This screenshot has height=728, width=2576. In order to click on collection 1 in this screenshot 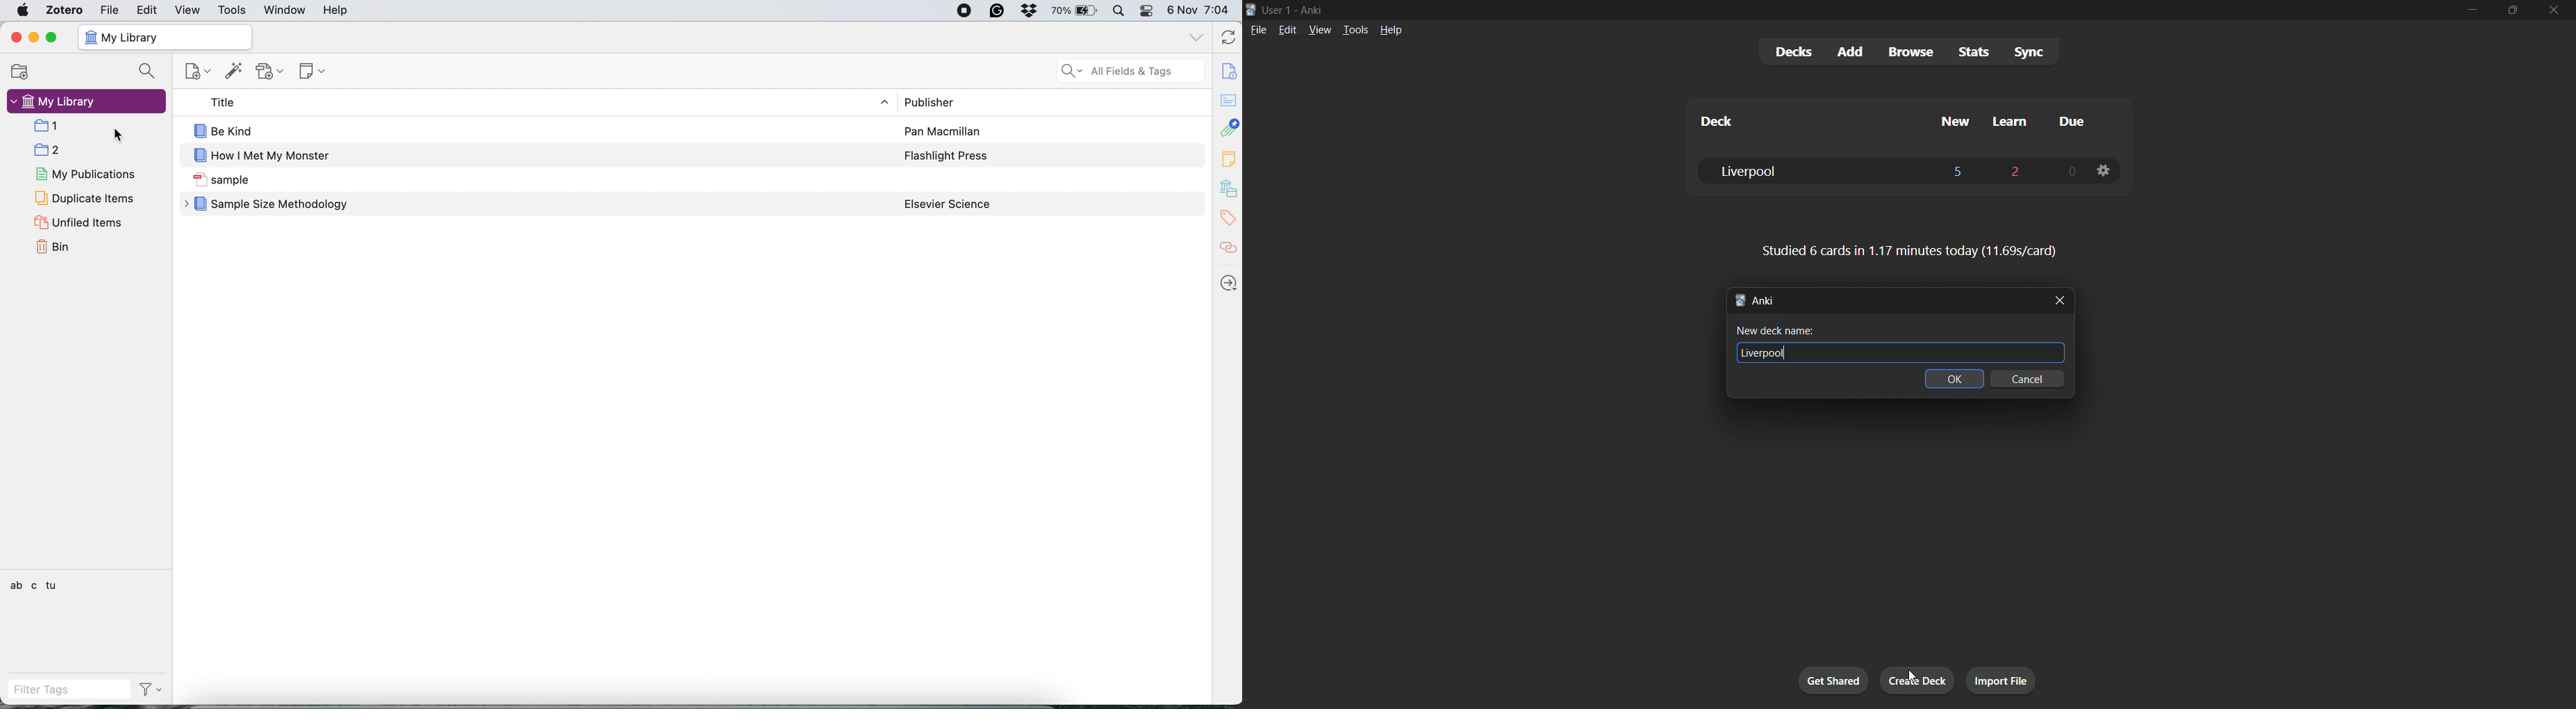, I will do `click(51, 126)`.